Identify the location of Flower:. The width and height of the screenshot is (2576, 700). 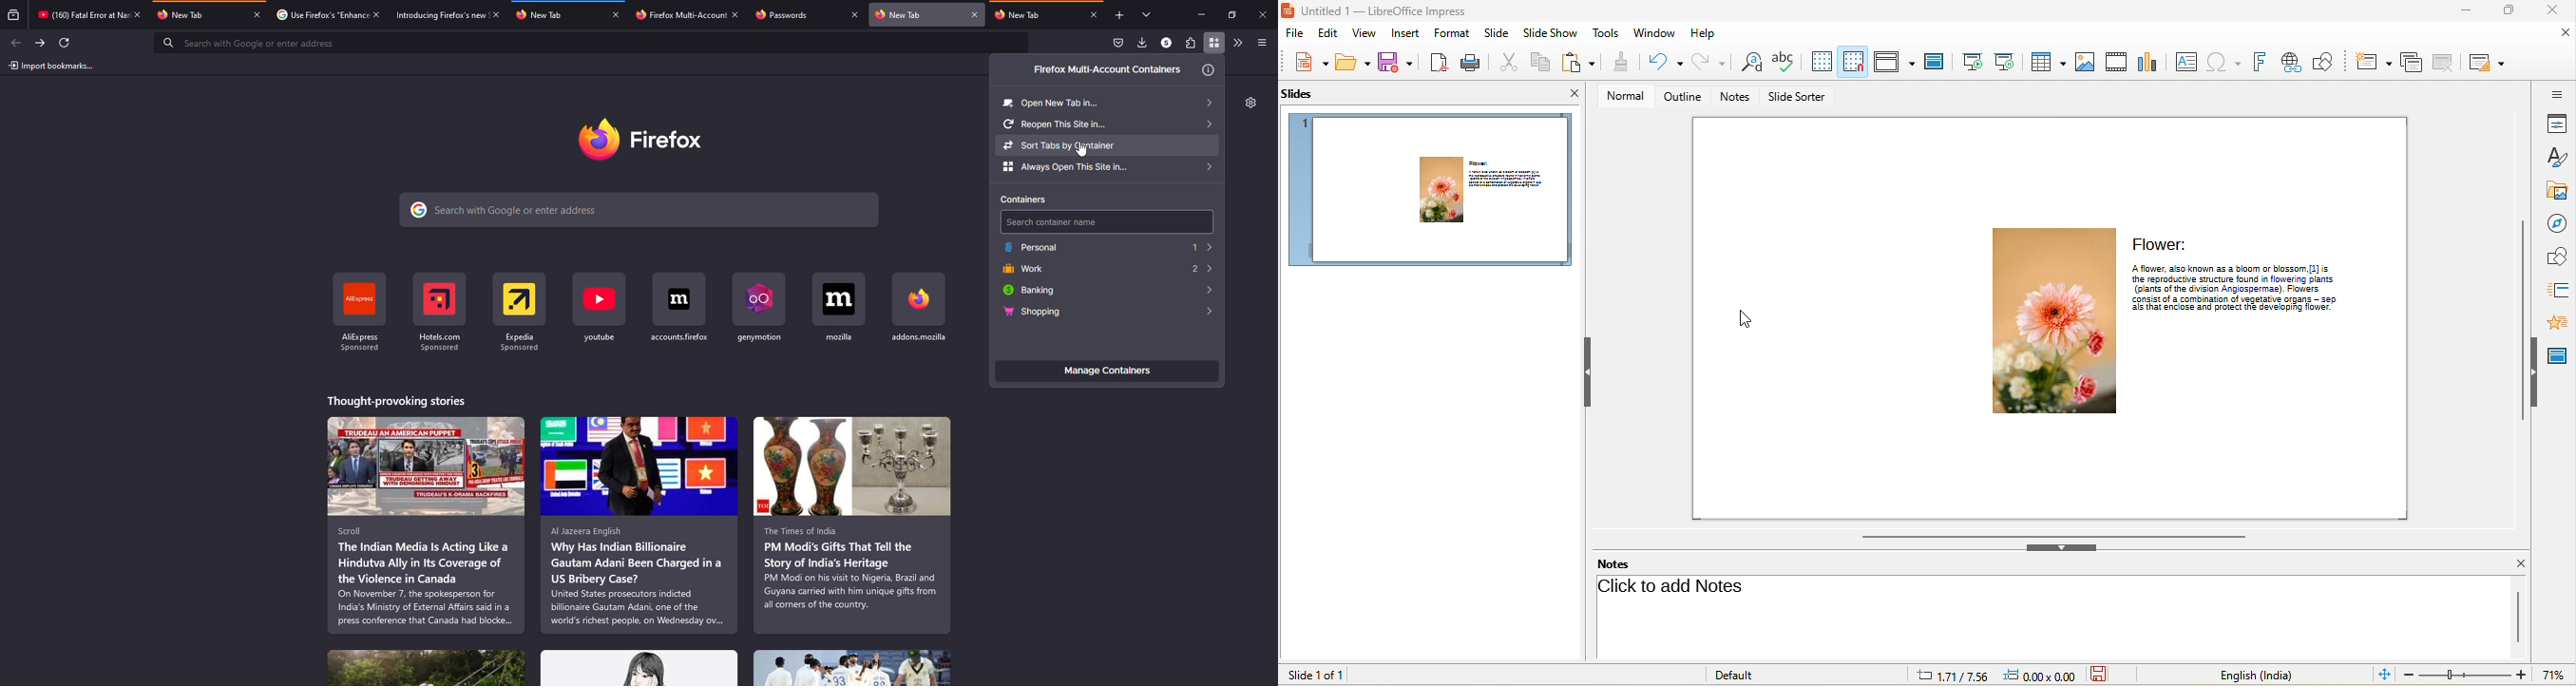
(2165, 244).